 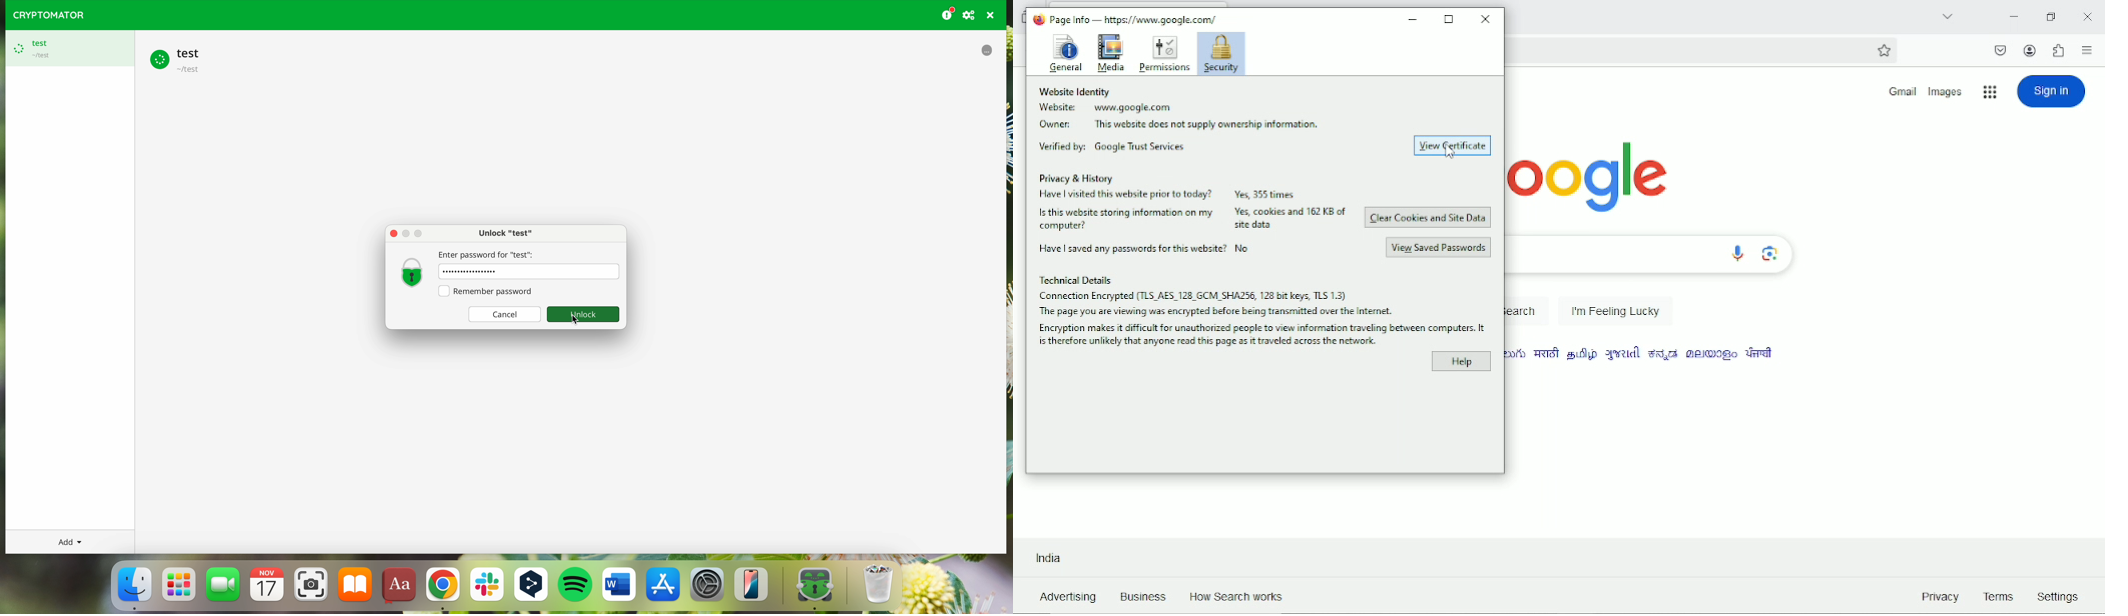 What do you see at coordinates (67, 49) in the screenshot?
I see `test vault` at bounding box center [67, 49].